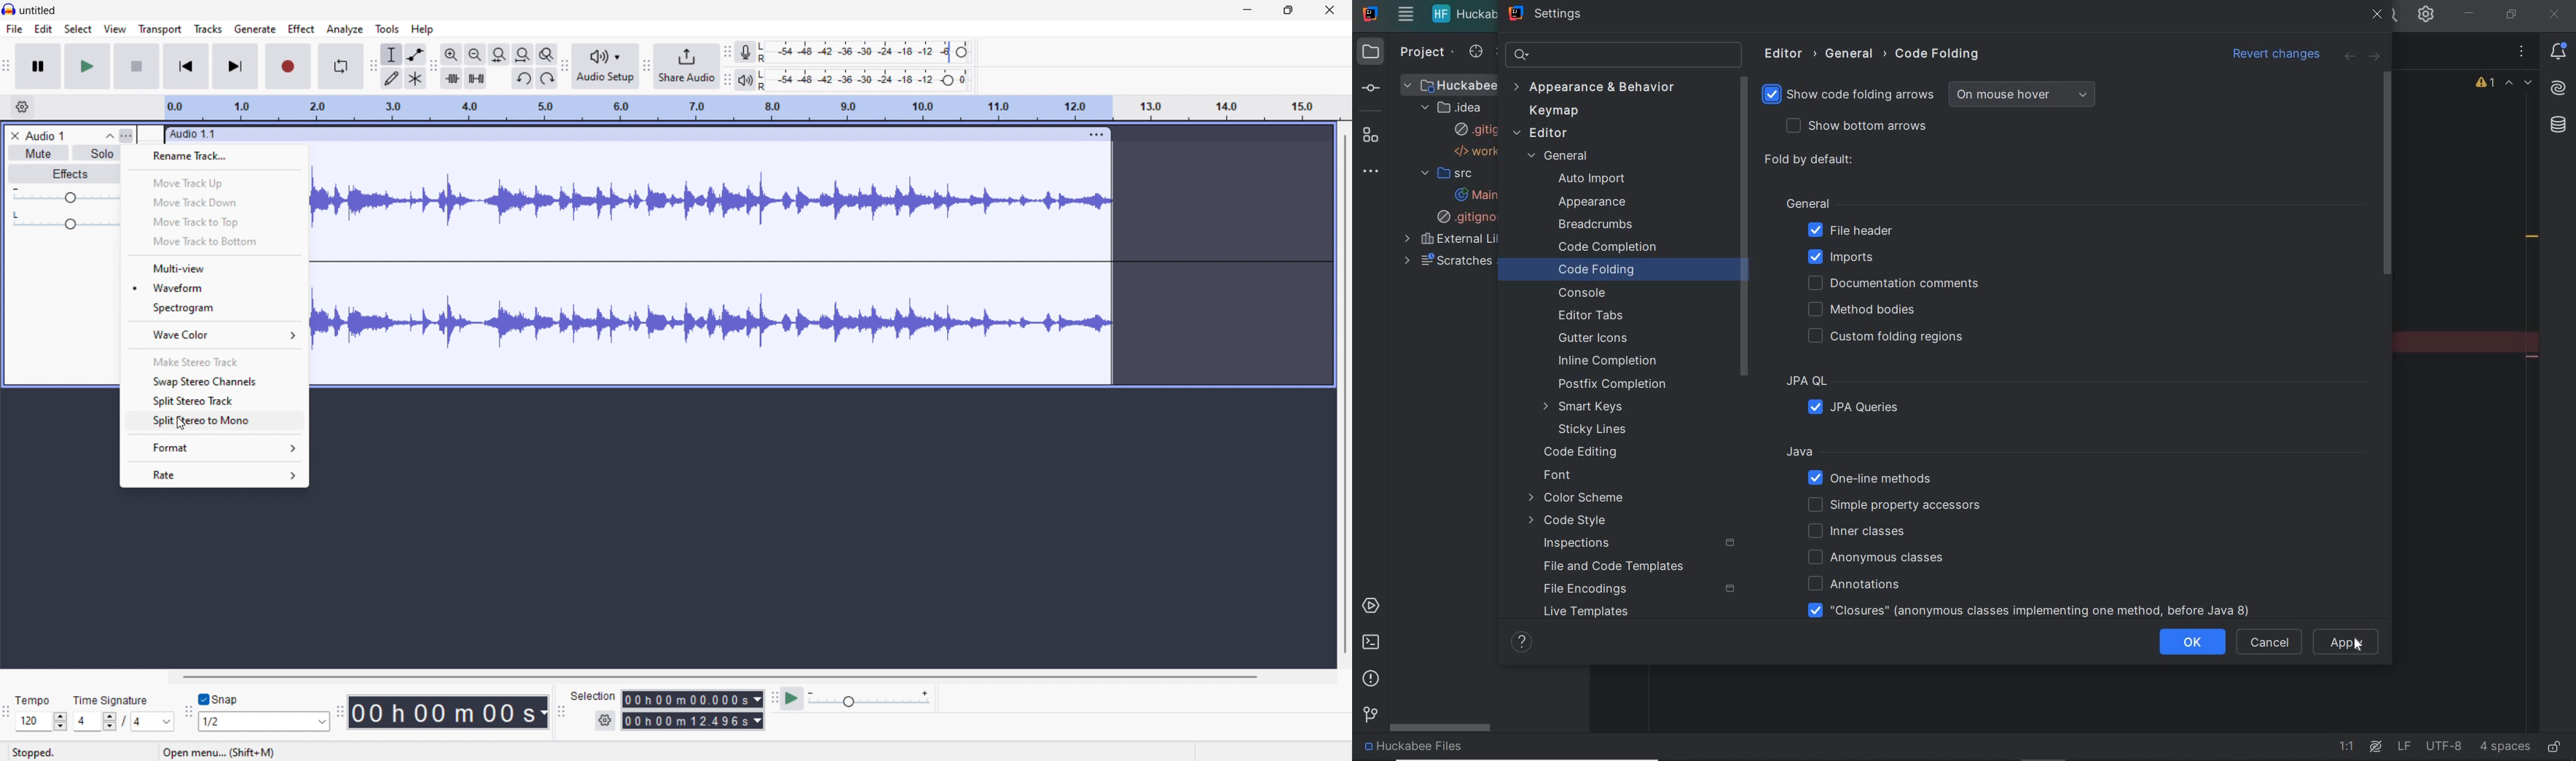  What do you see at coordinates (213, 157) in the screenshot?
I see `rename track` at bounding box center [213, 157].